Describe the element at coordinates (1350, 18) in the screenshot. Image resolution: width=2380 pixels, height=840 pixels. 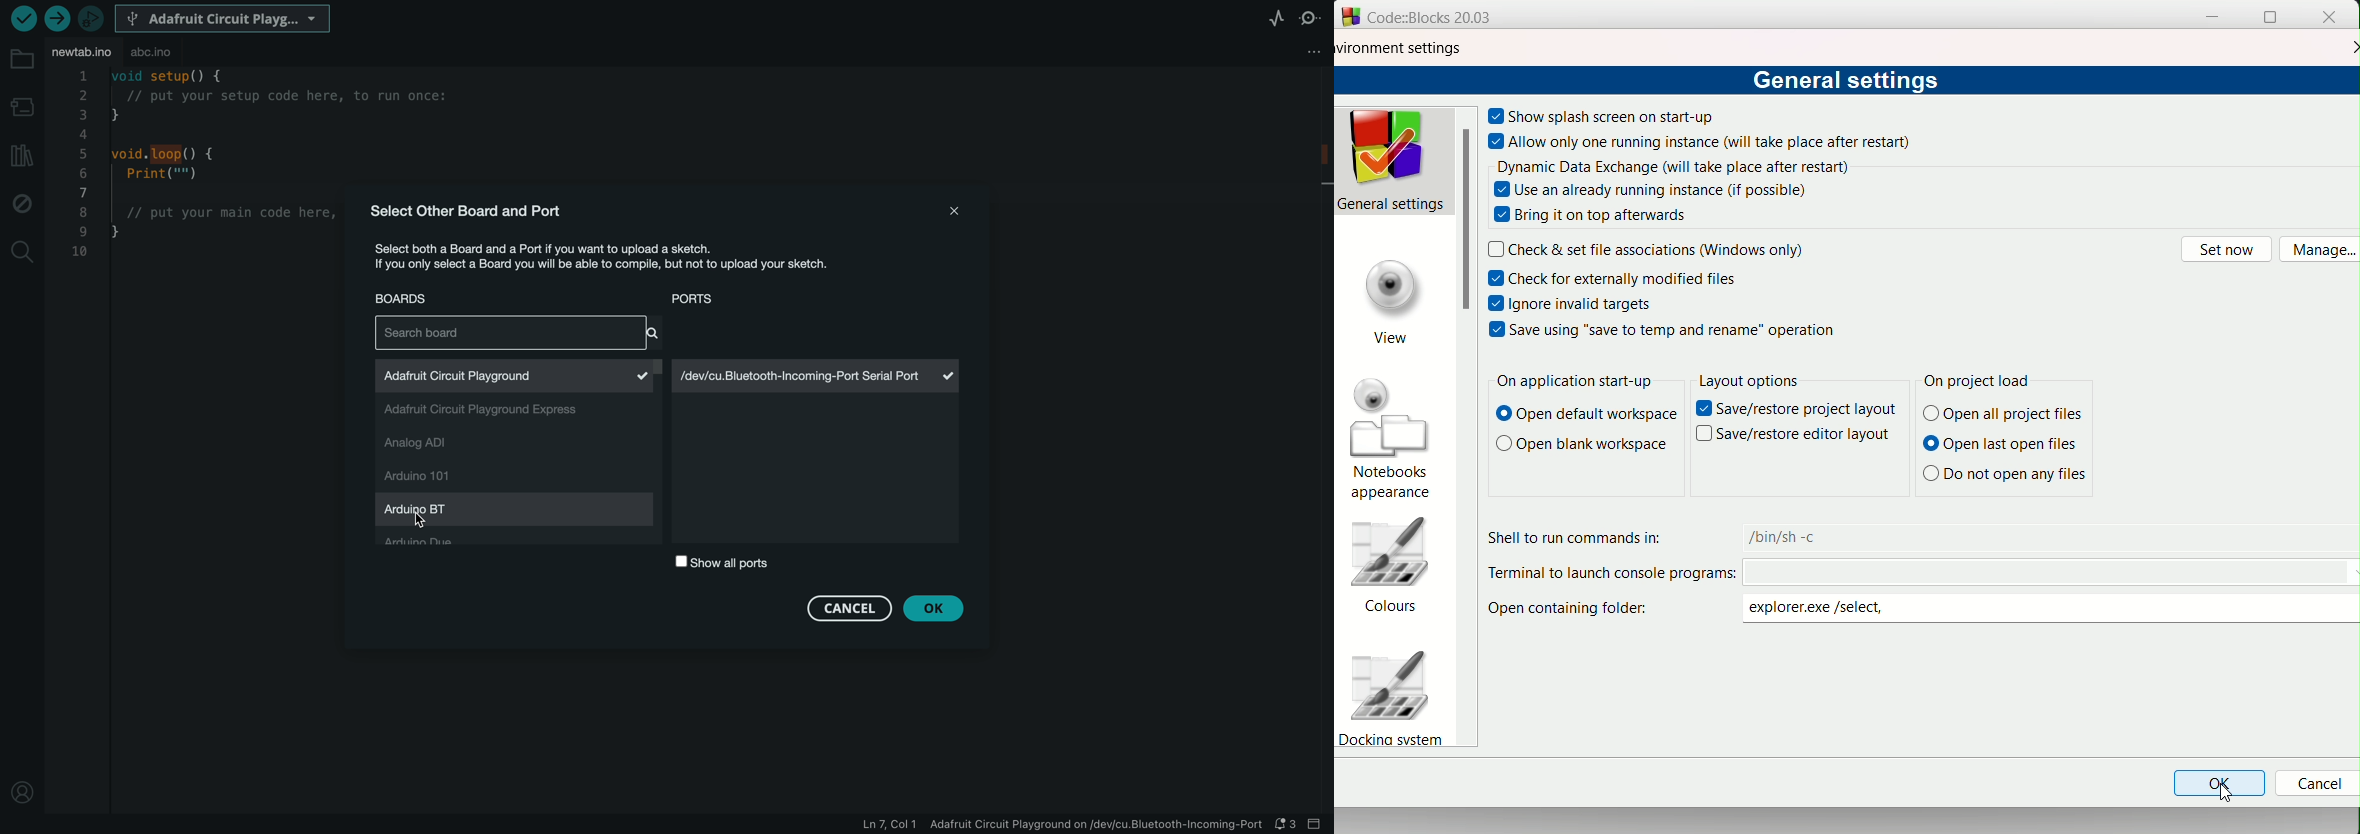
I see `logo and name` at that location.